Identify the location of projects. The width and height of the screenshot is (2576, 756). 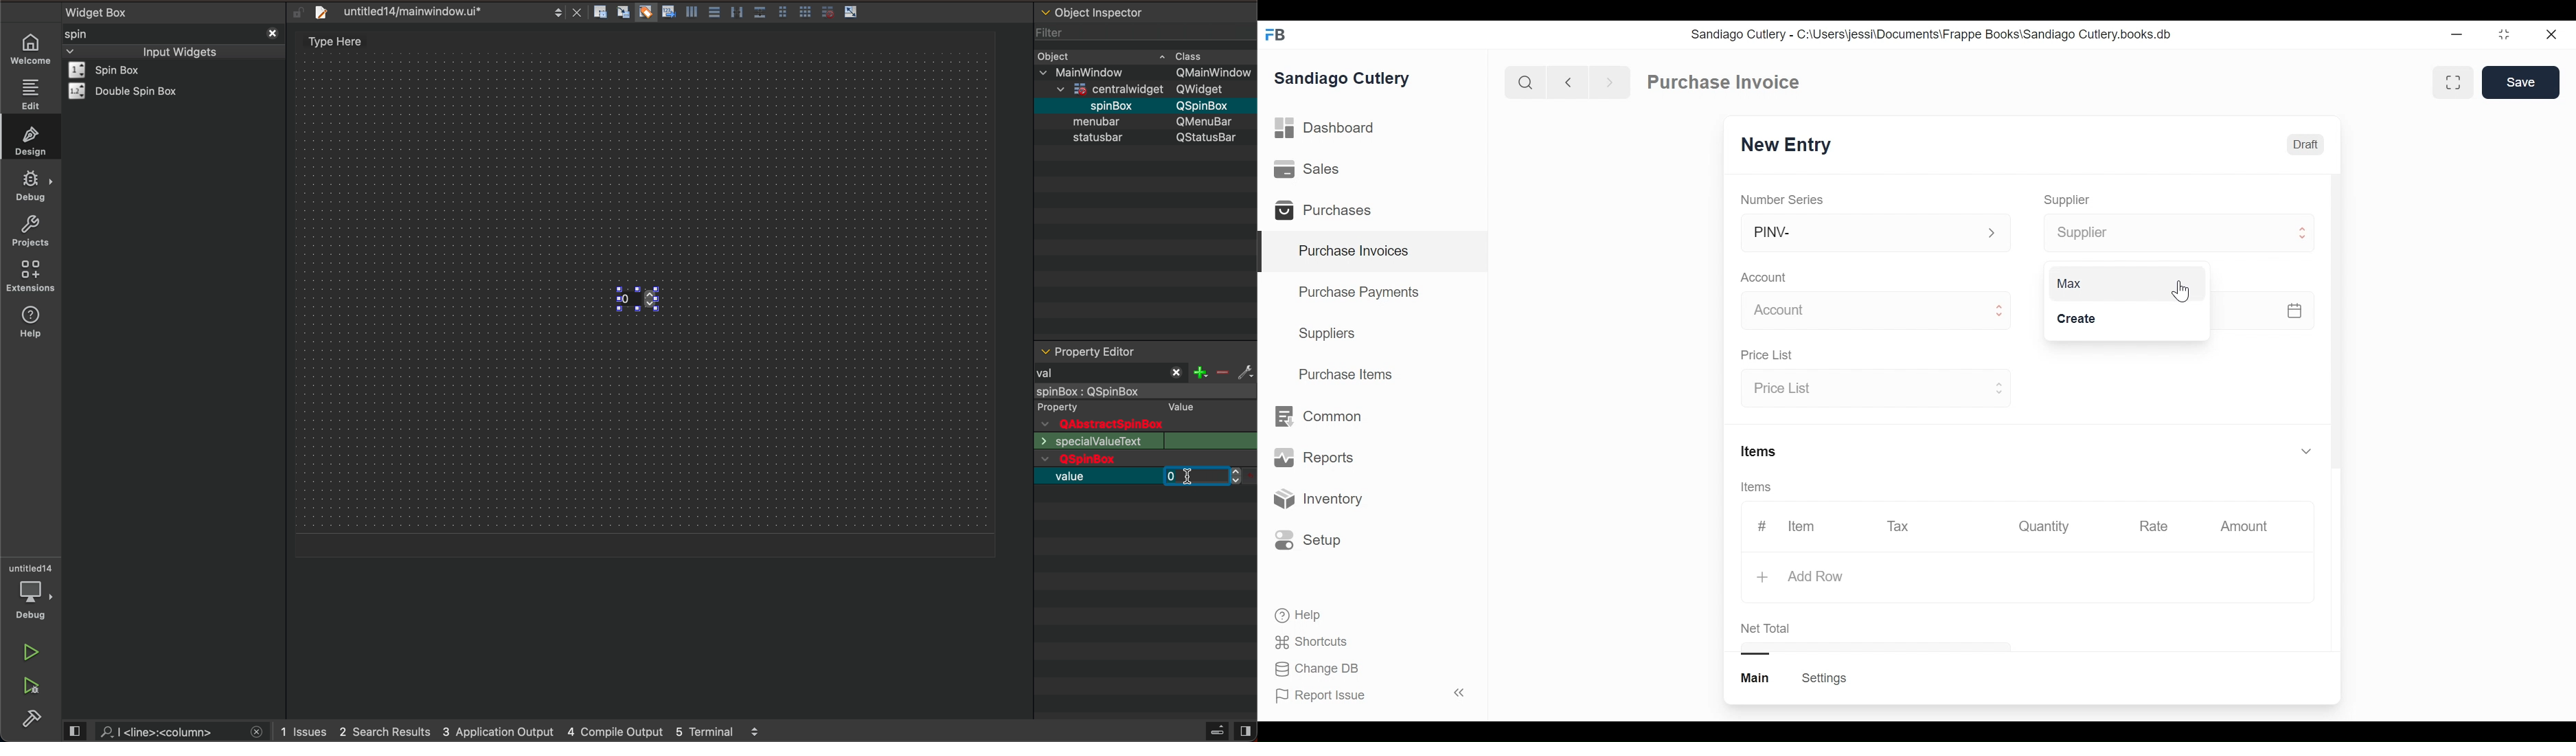
(29, 231).